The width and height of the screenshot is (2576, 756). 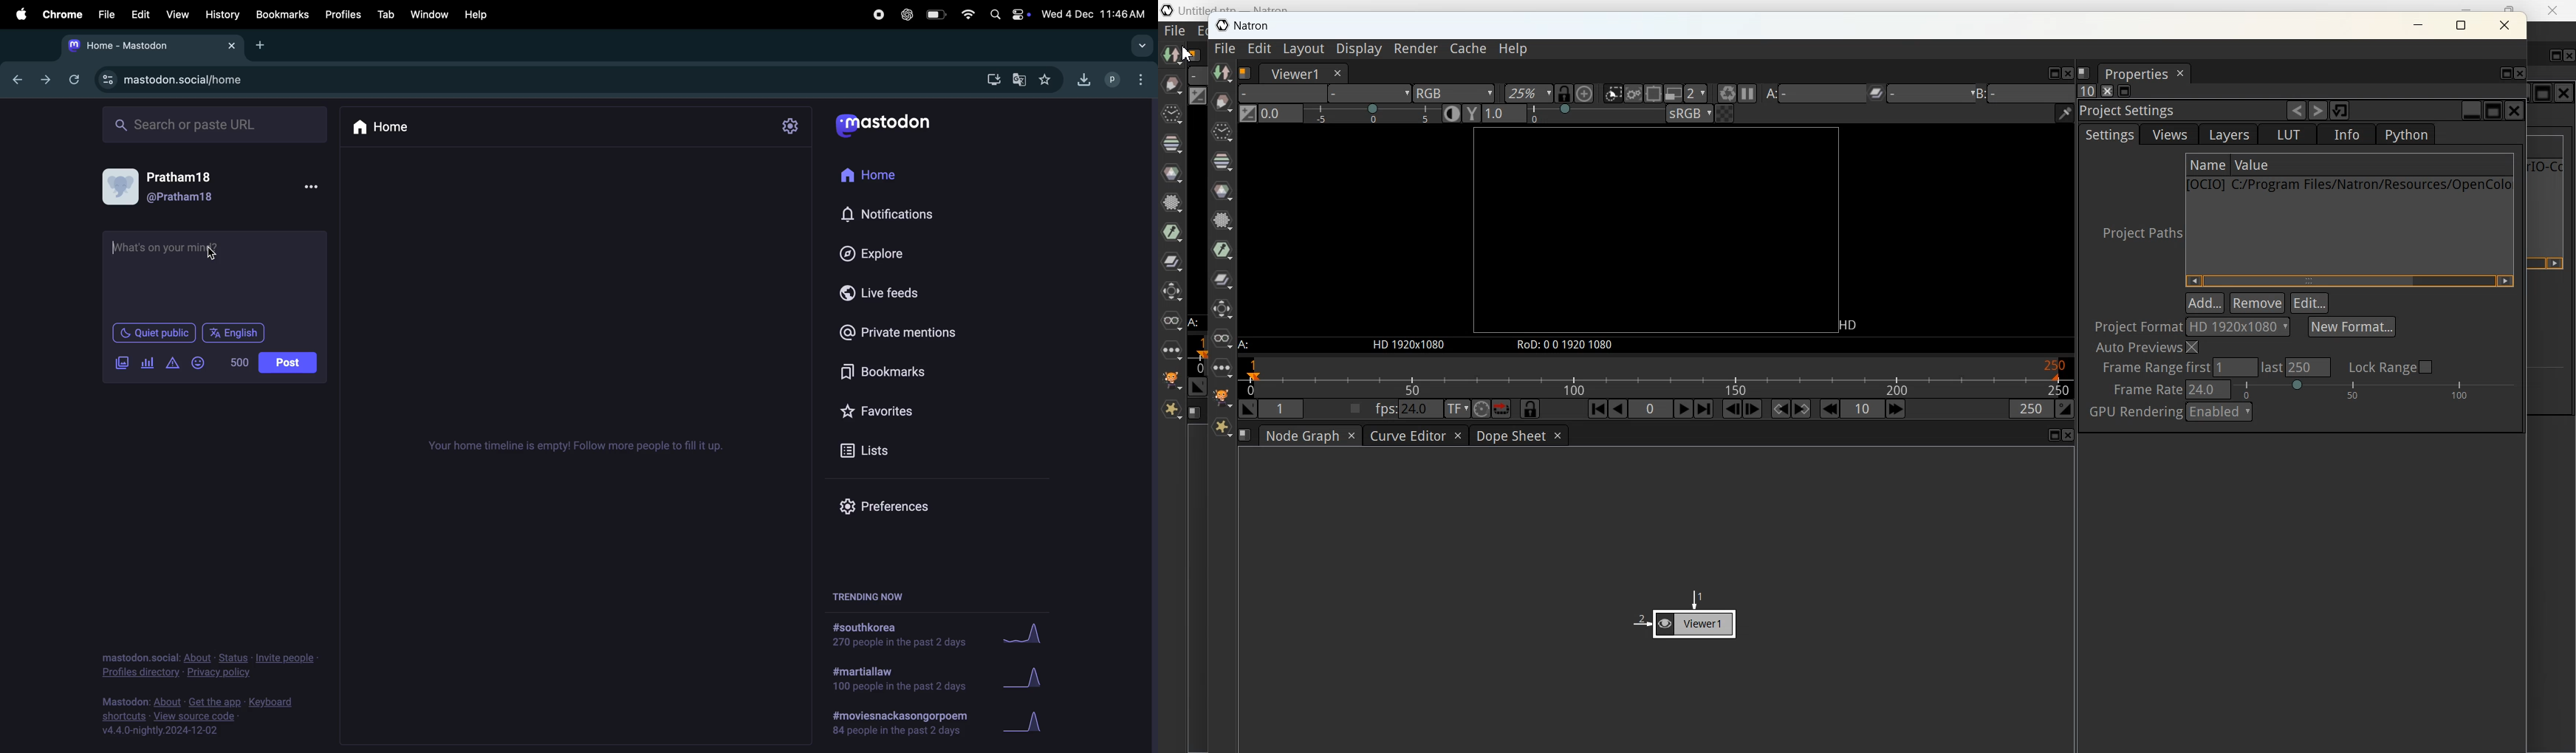 What do you see at coordinates (149, 362) in the screenshot?
I see `add poll` at bounding box center [149, 362].